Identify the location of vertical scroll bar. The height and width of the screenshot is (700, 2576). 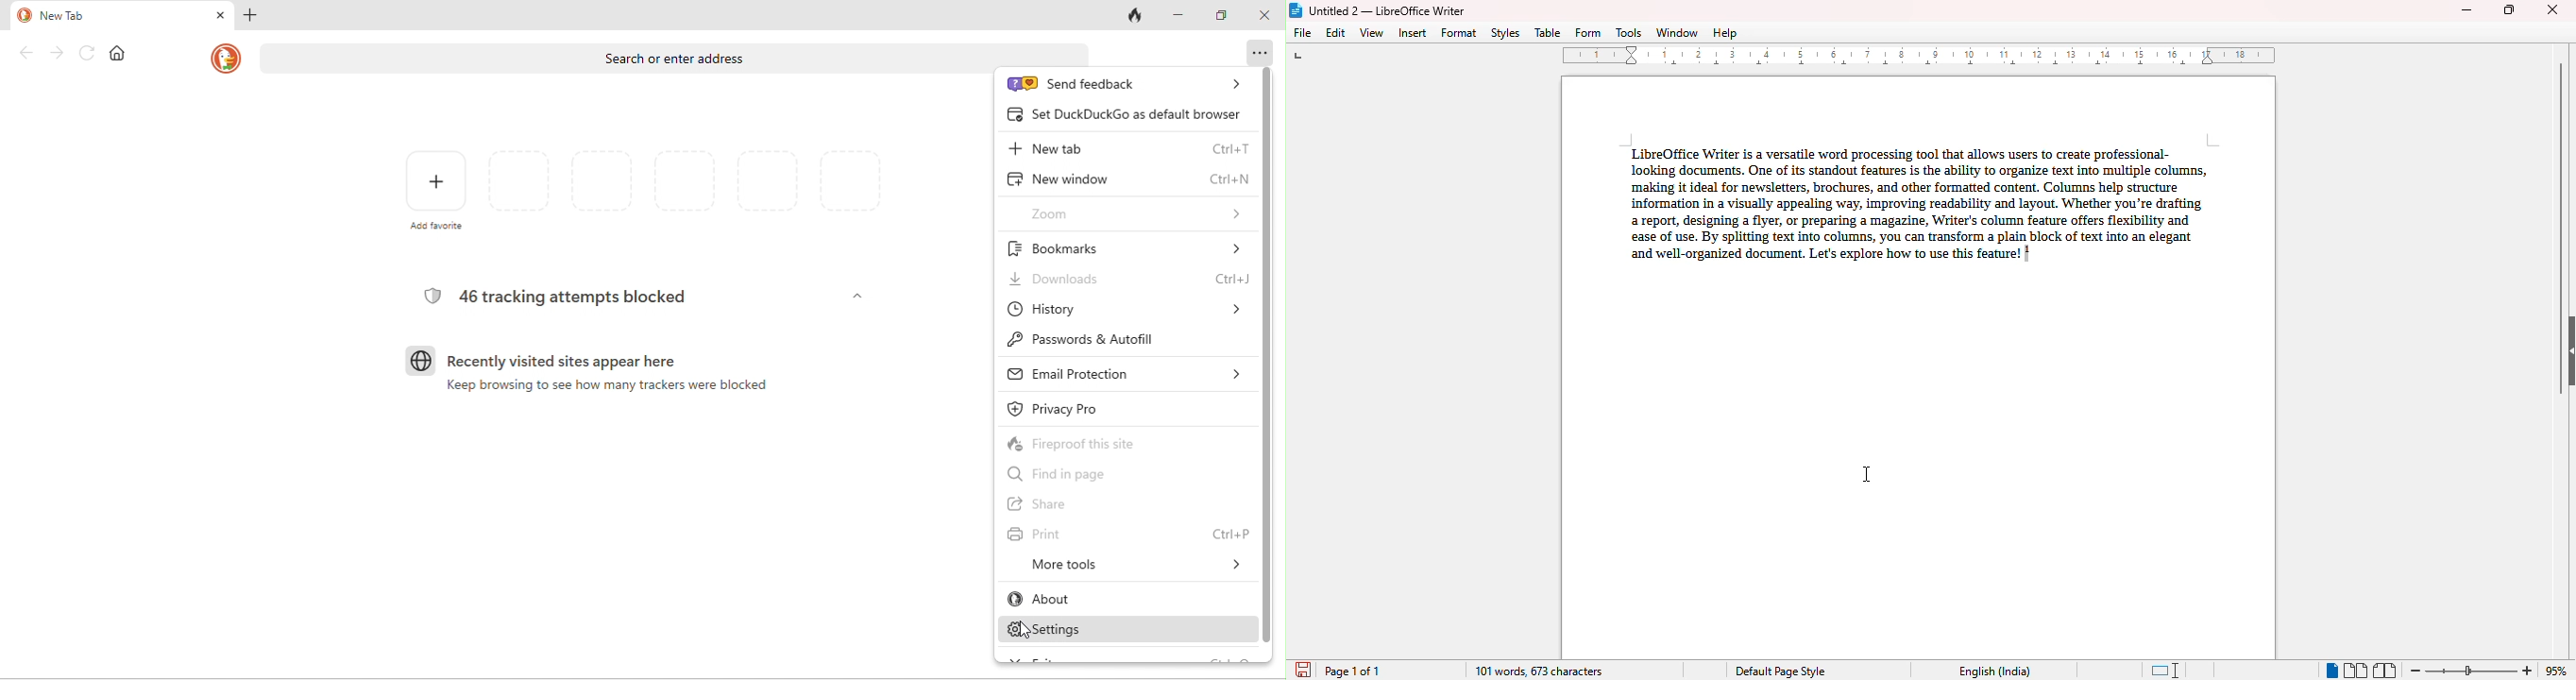
(1267, 354).